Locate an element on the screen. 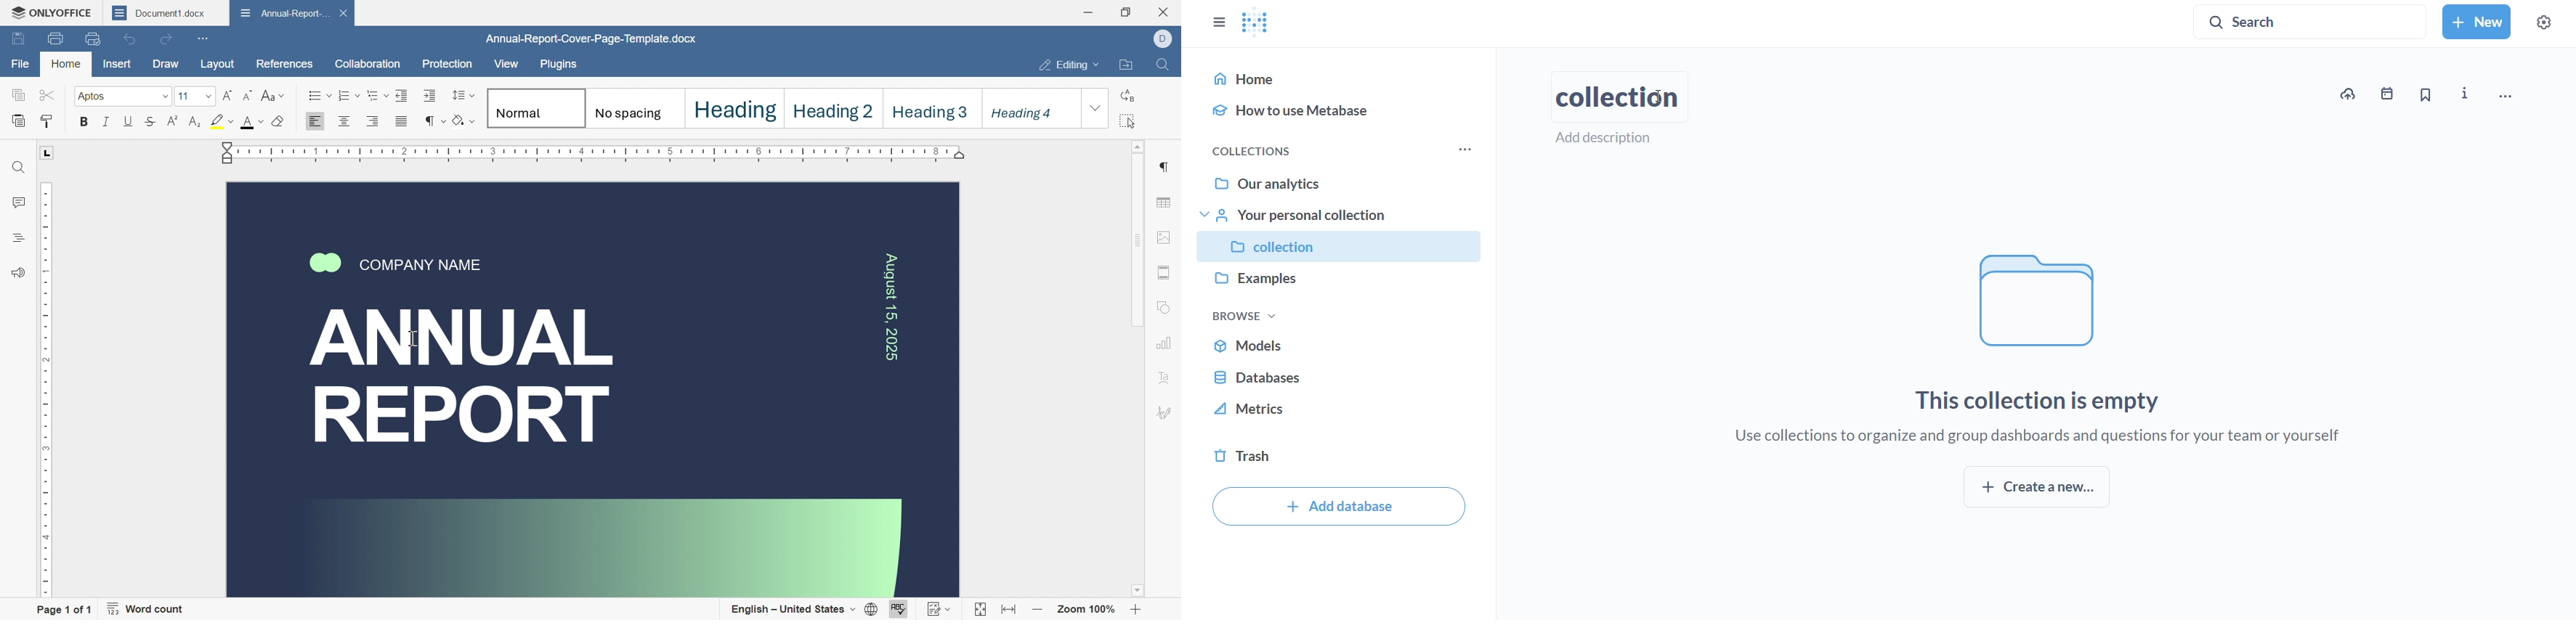  headings is located at coordinates (18, 238).